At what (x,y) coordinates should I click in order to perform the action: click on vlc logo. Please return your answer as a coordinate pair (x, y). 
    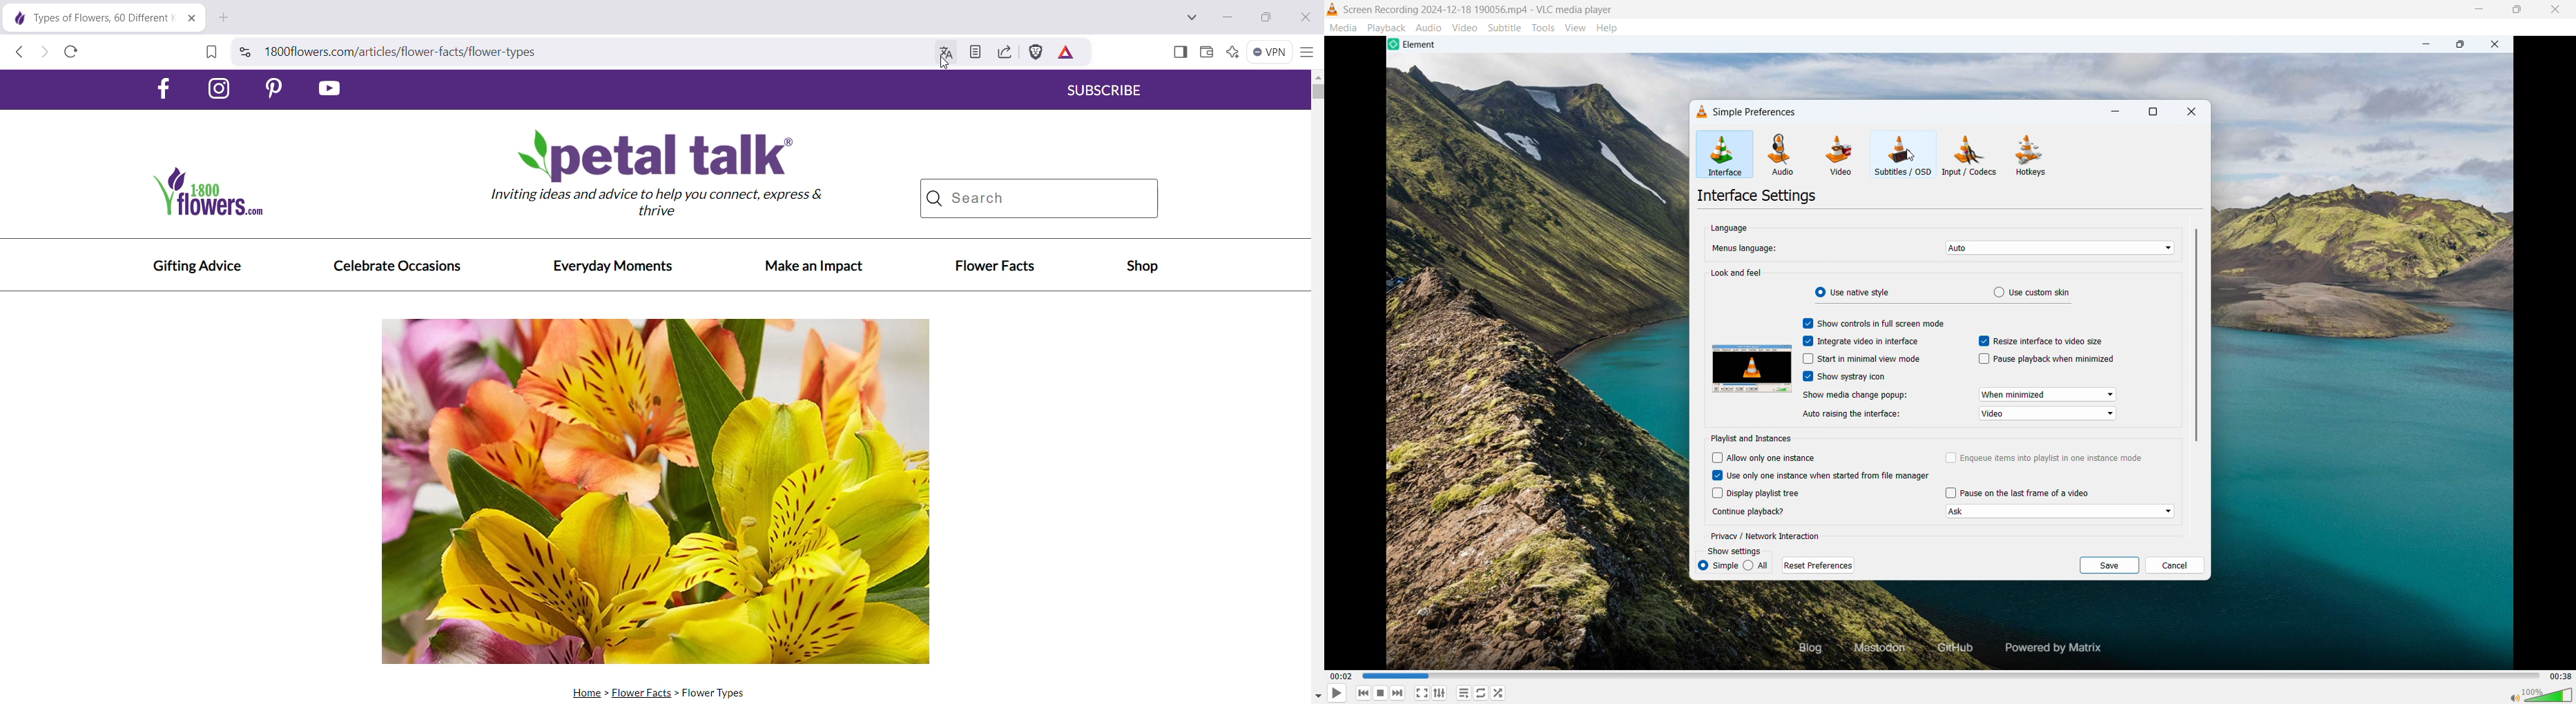
    Looking at the image, I should click on (1701, 110).